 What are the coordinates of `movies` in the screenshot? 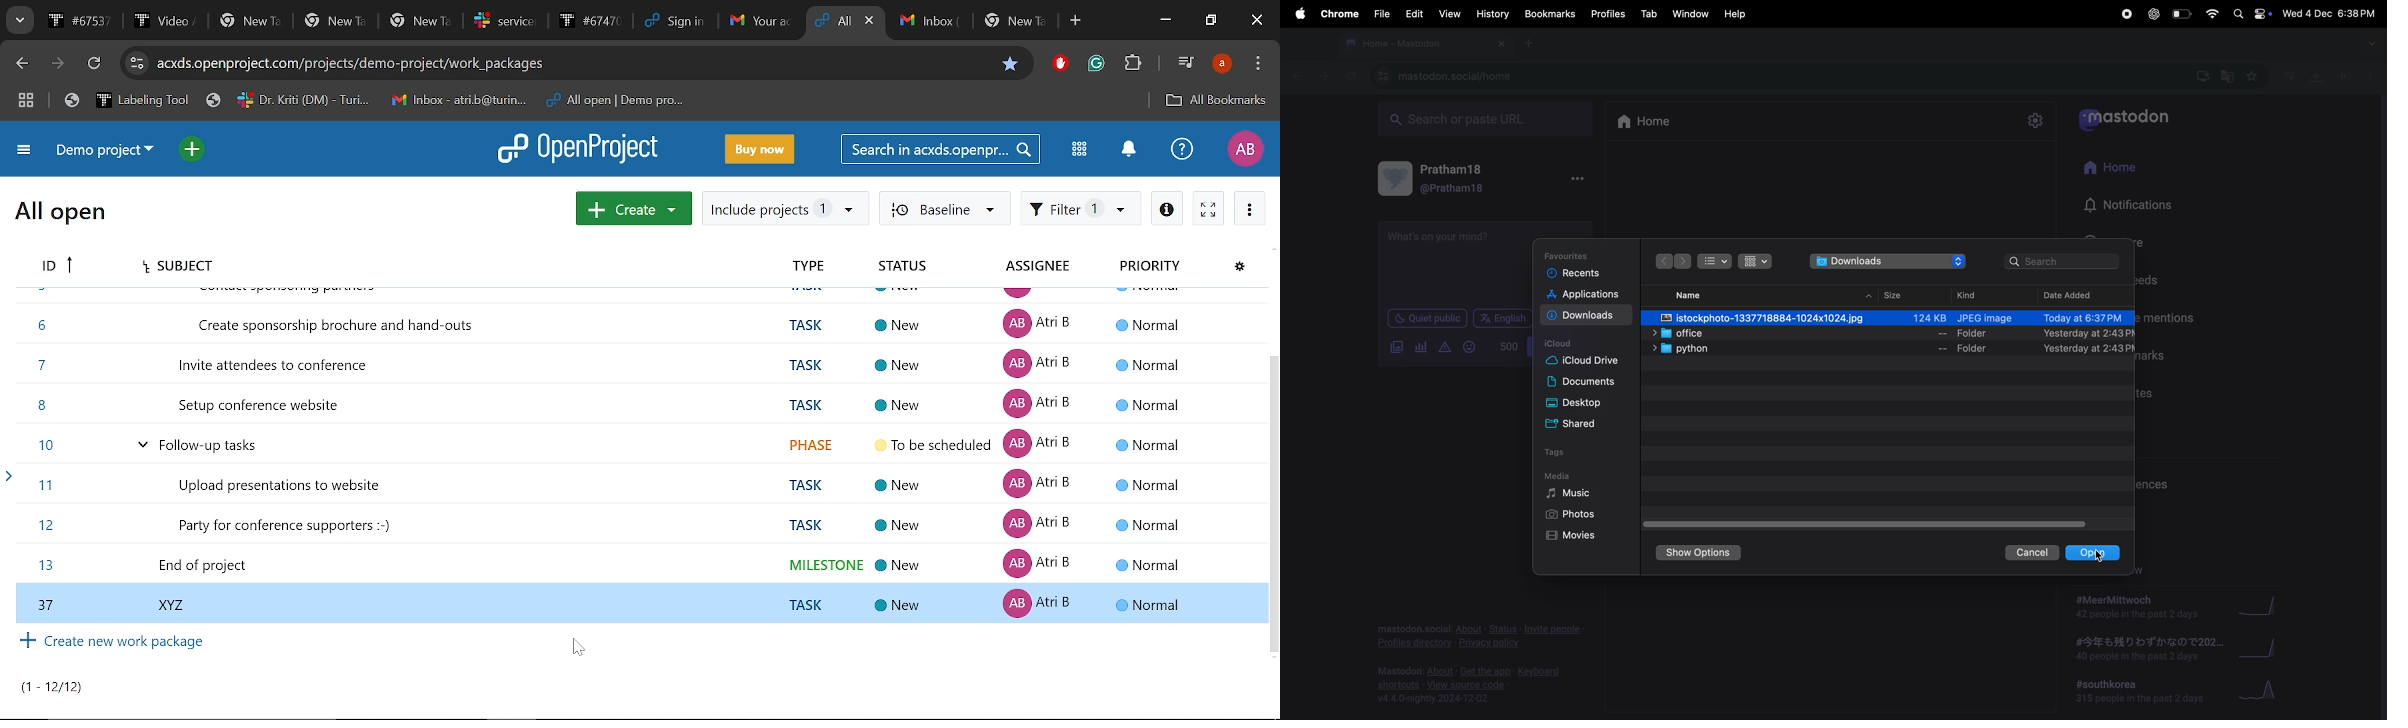 It's located at (1574, 537).